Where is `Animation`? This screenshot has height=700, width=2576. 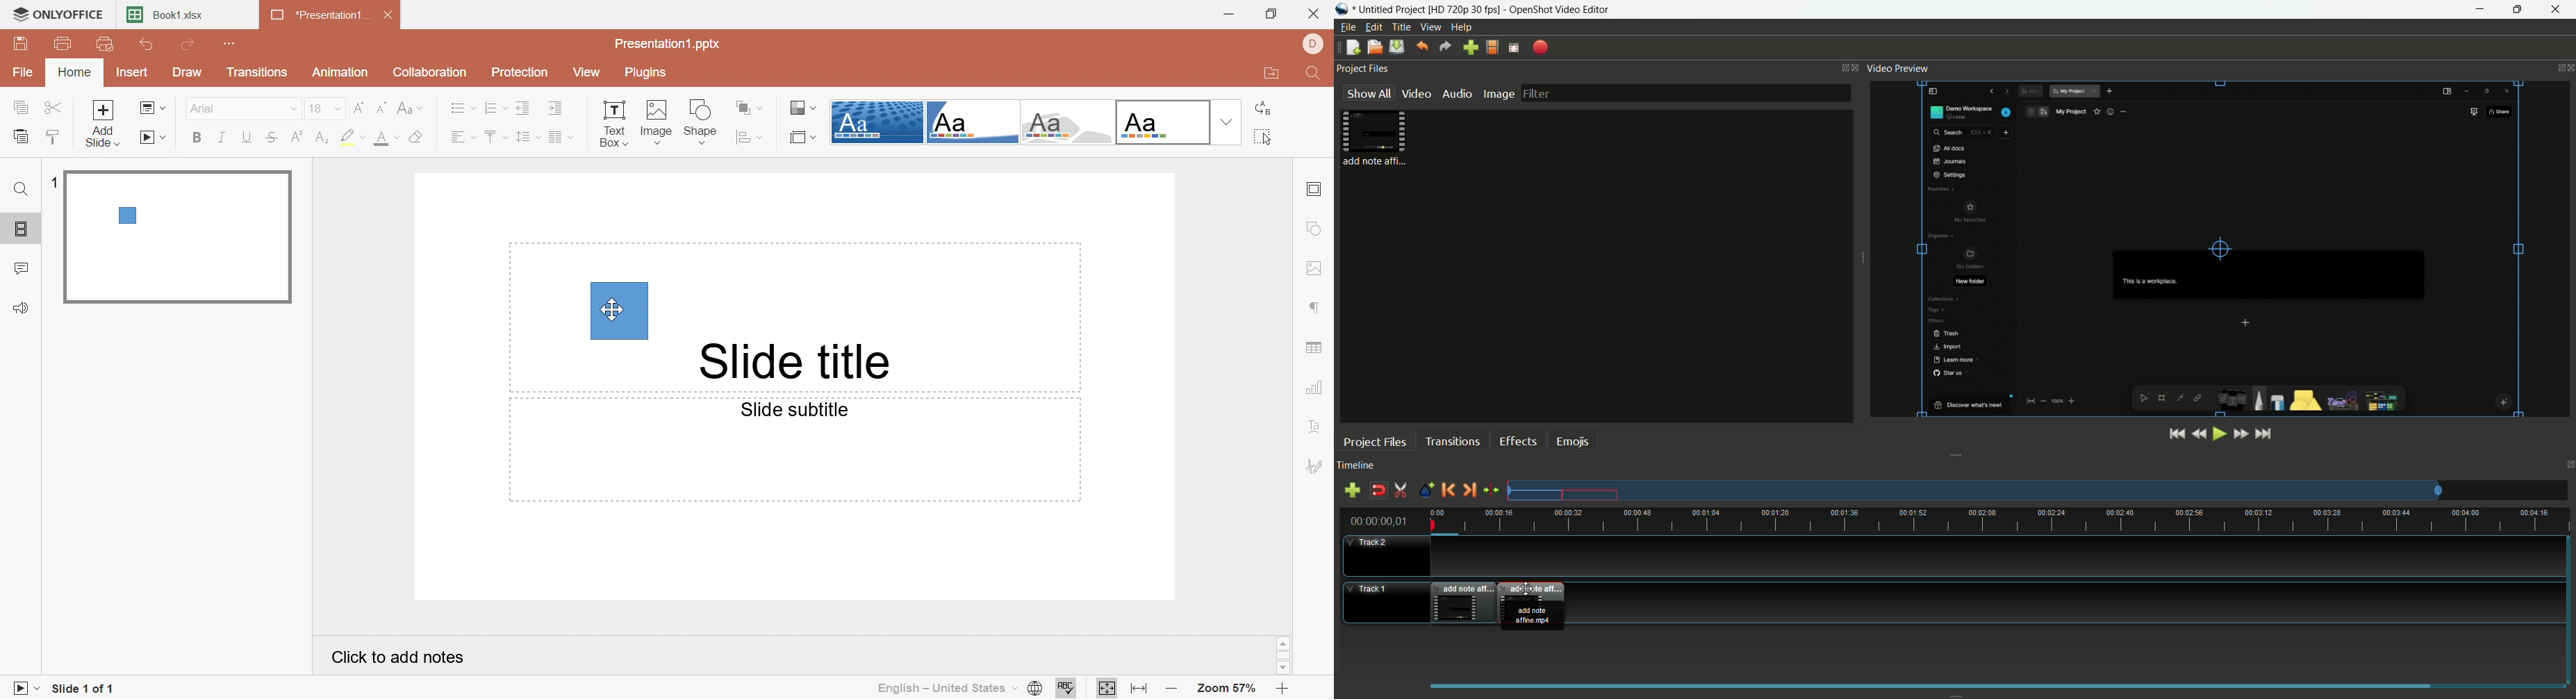
Animation is located at coordinates (339, 71).